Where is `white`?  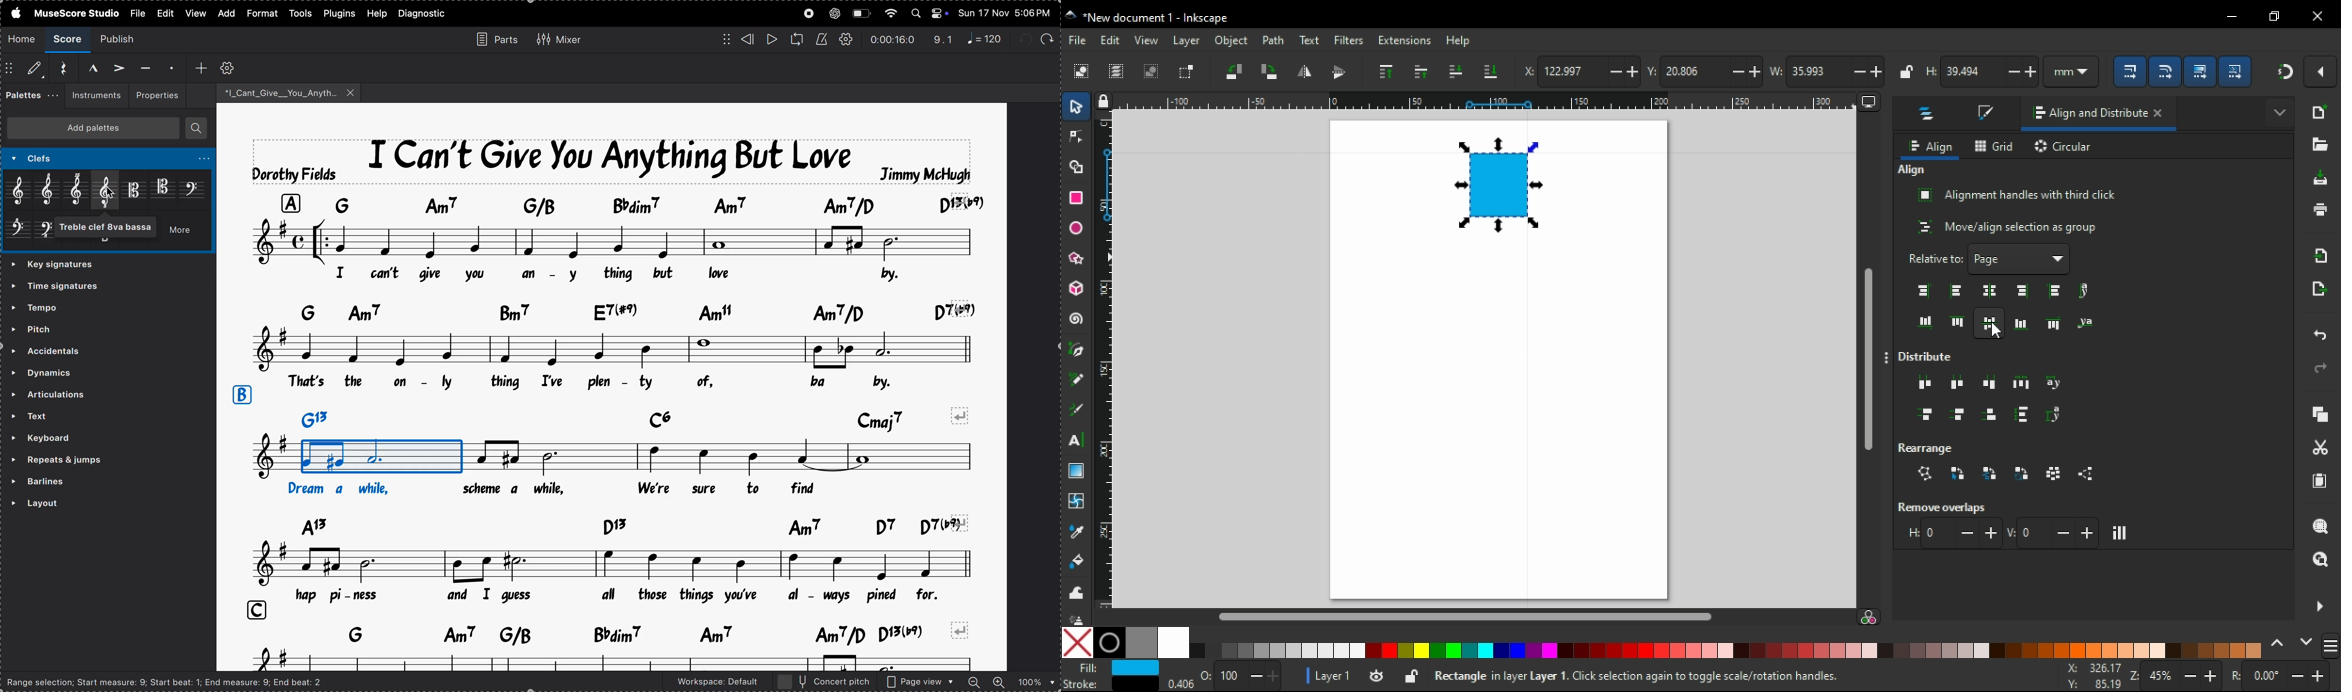
white is located at coordinates (1173, 643).